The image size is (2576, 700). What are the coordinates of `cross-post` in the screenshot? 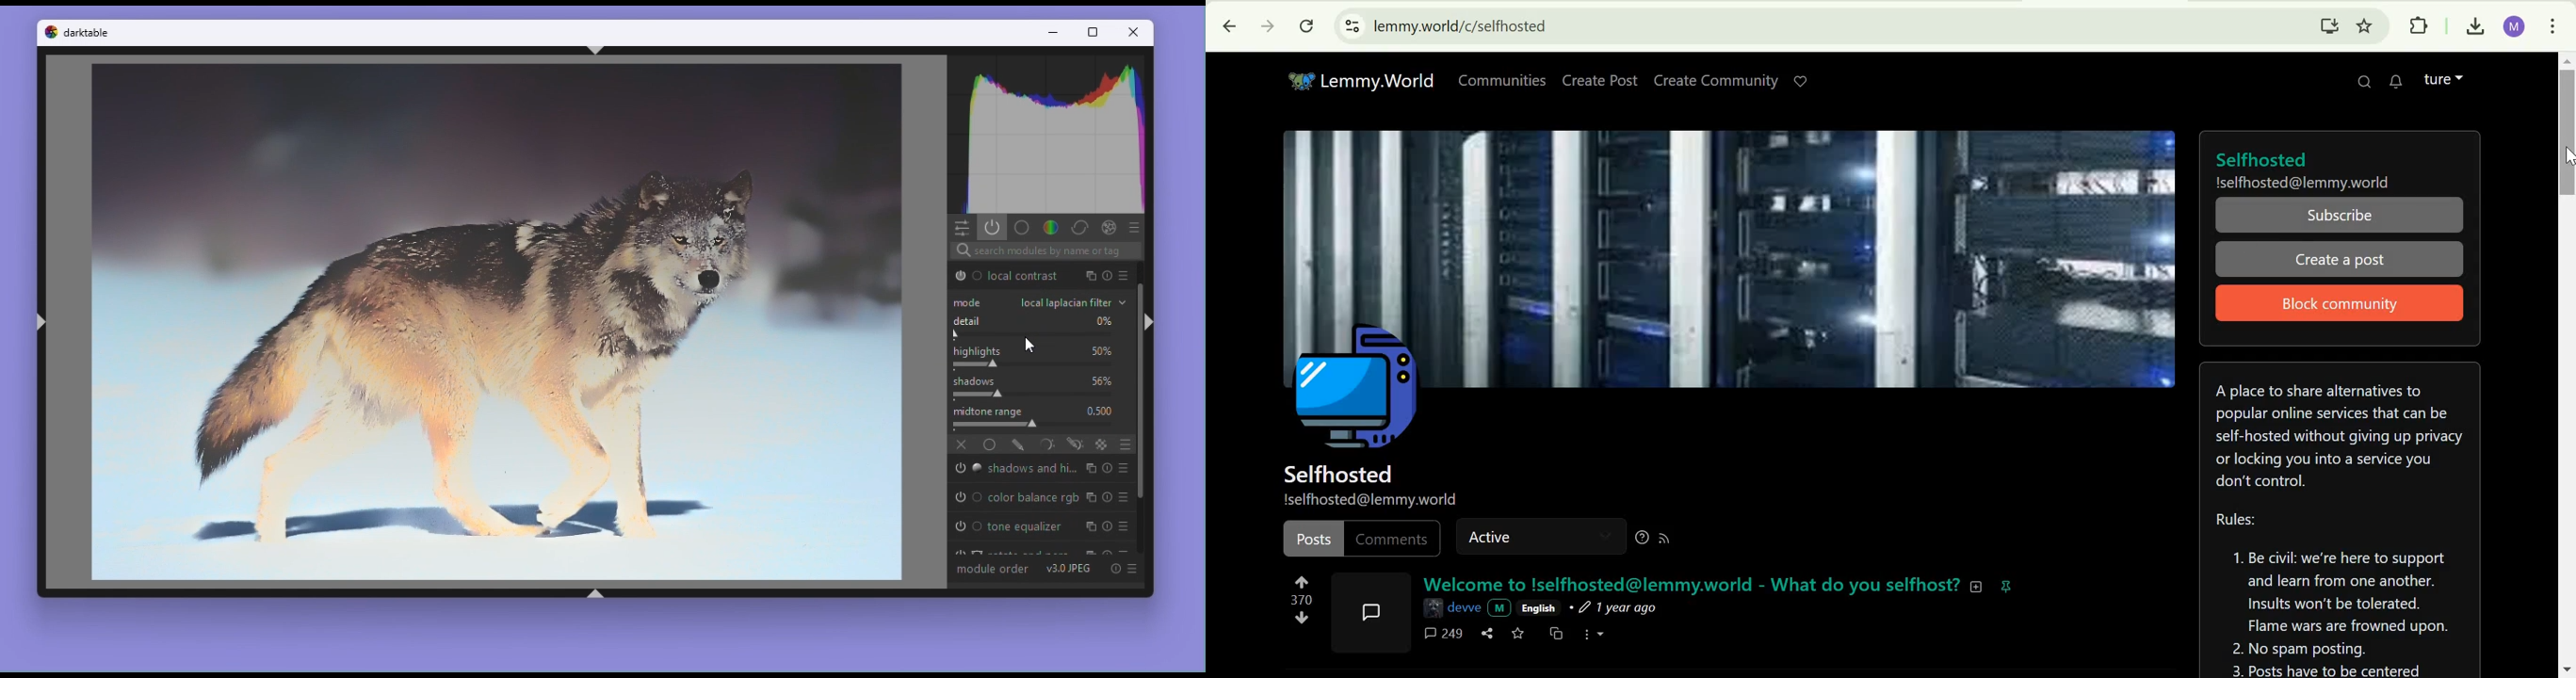 It's located at (1558, 633).